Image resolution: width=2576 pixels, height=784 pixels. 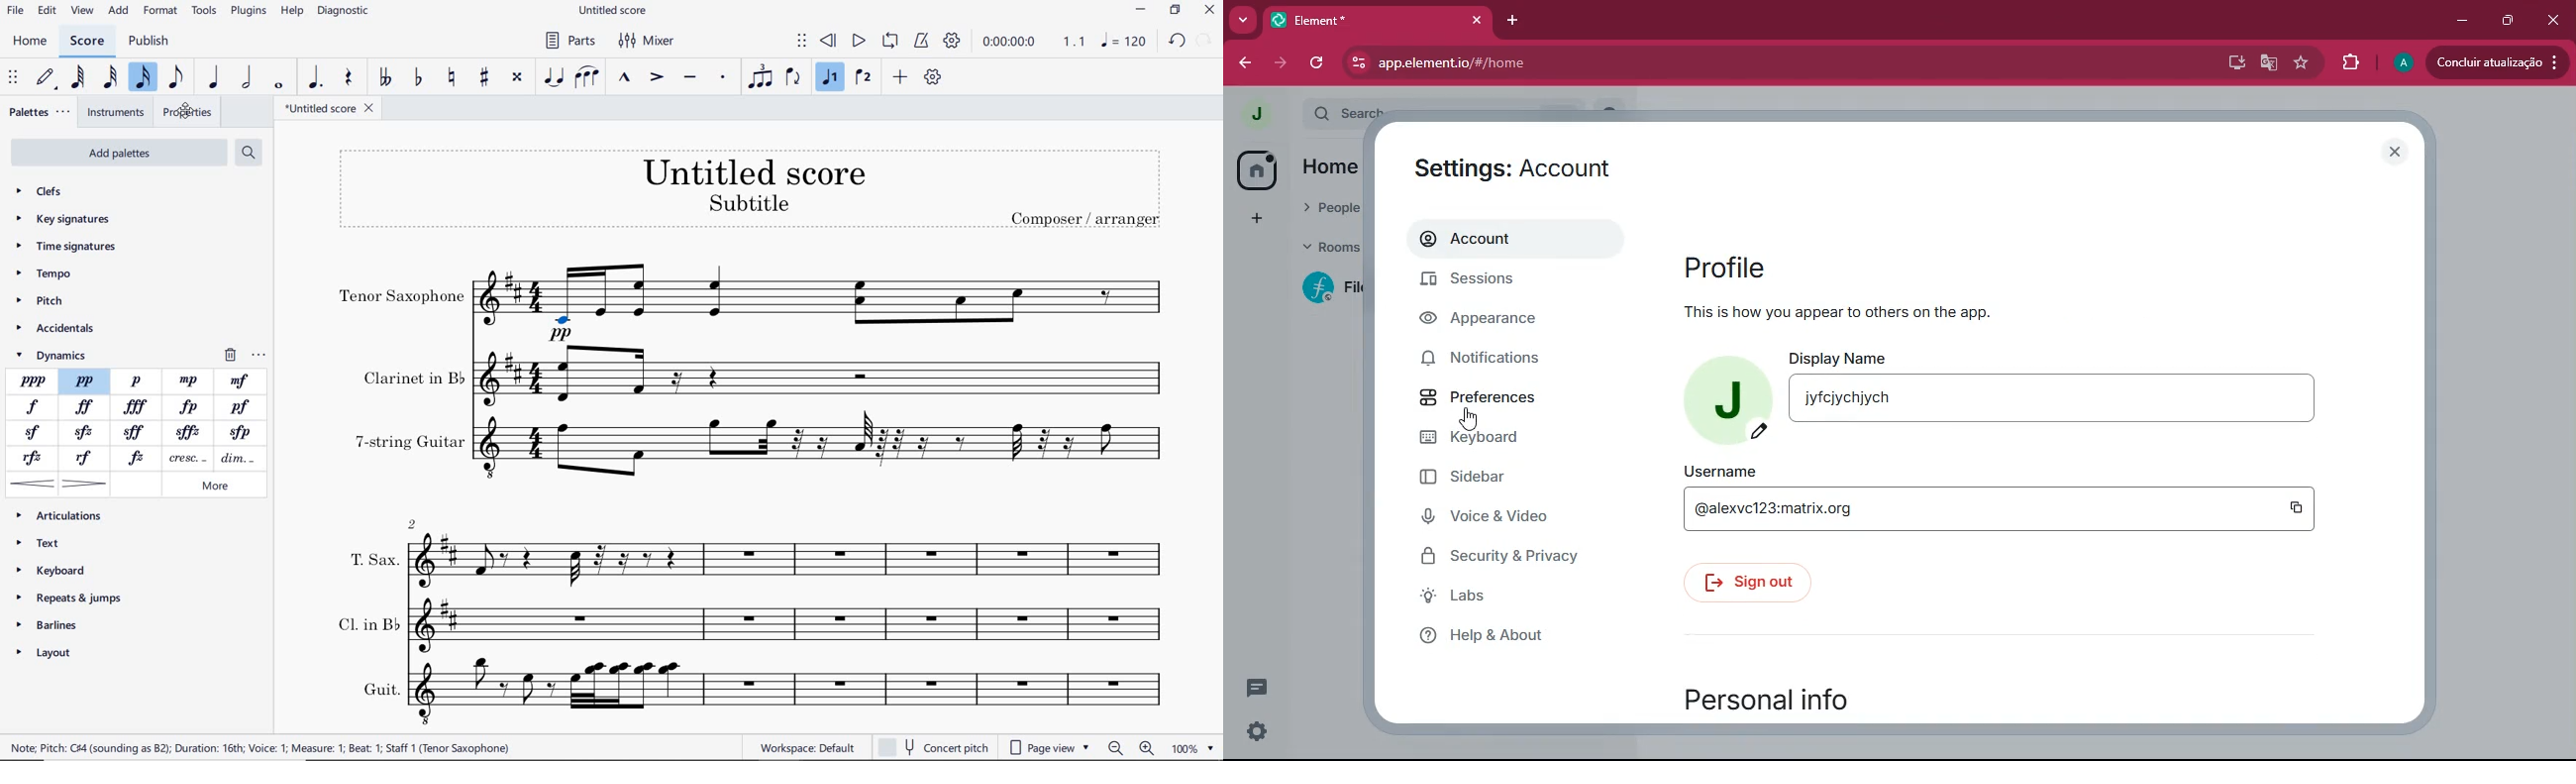 What do you see at coordinates (29, 42) in the screenshot?
I see `home` at bounding box center [29, 42].